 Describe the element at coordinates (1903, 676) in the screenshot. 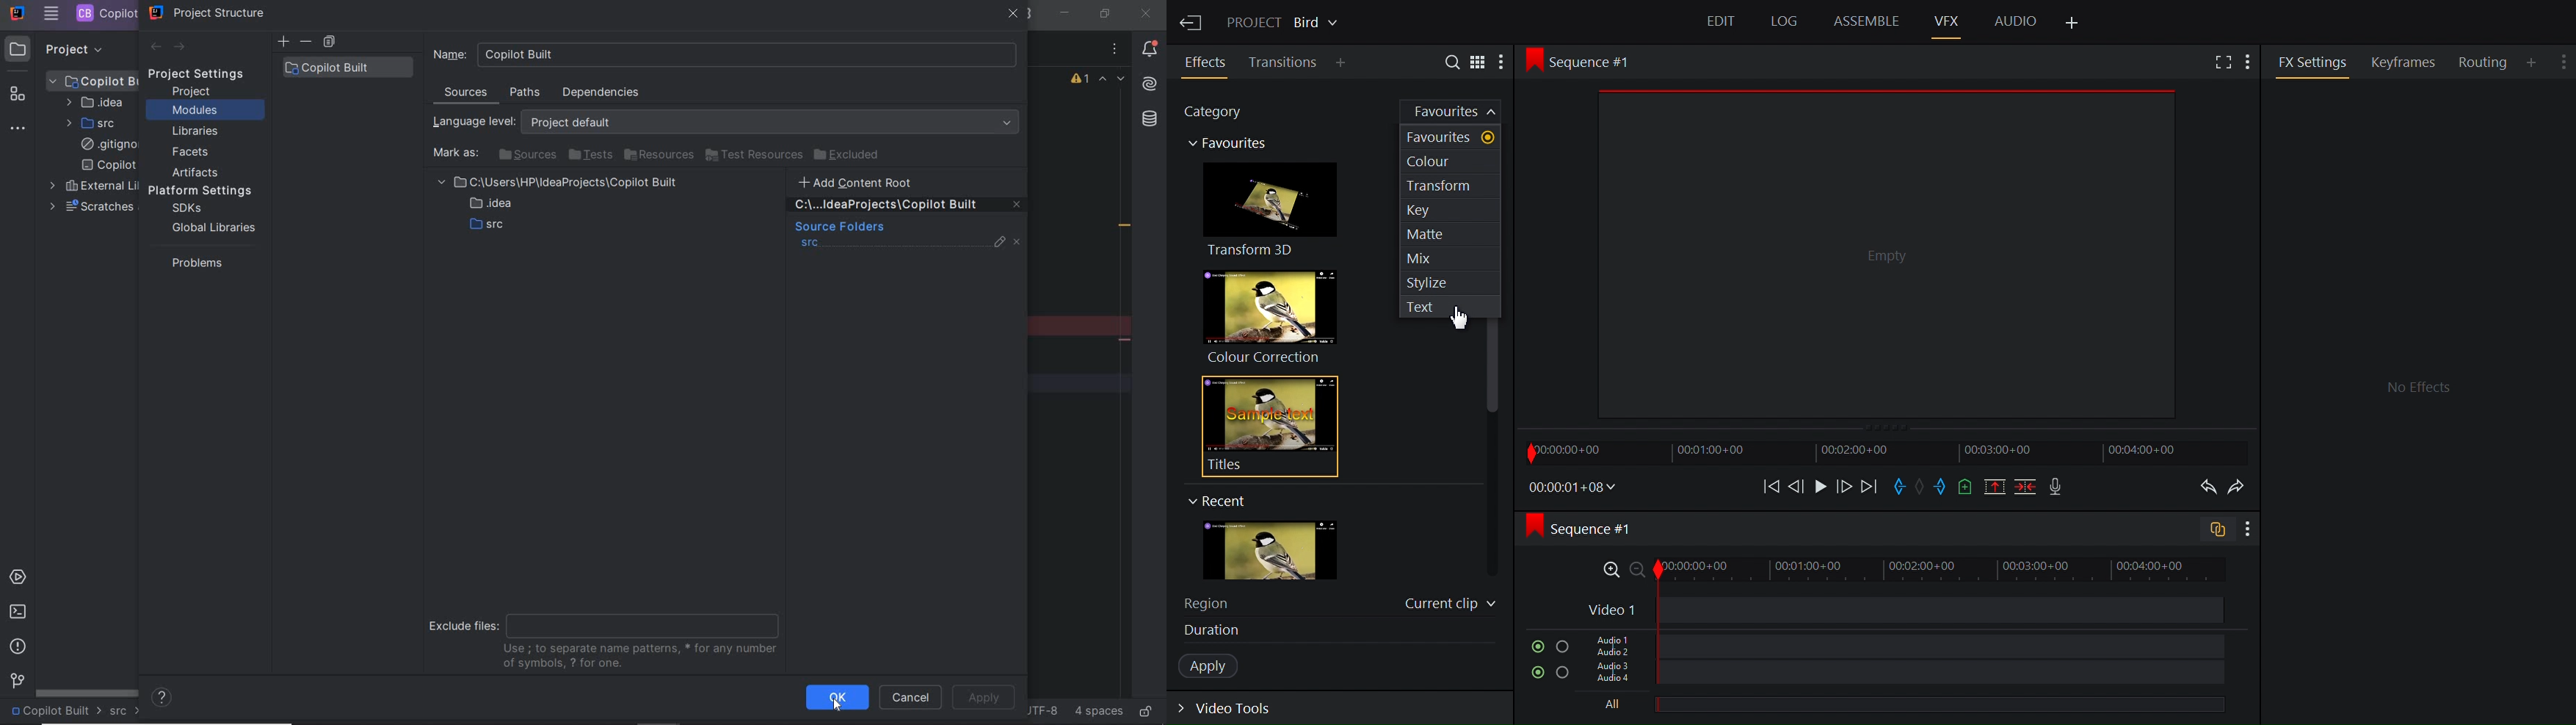

I see `Audio Track 3, Audio Track 4` at that location.